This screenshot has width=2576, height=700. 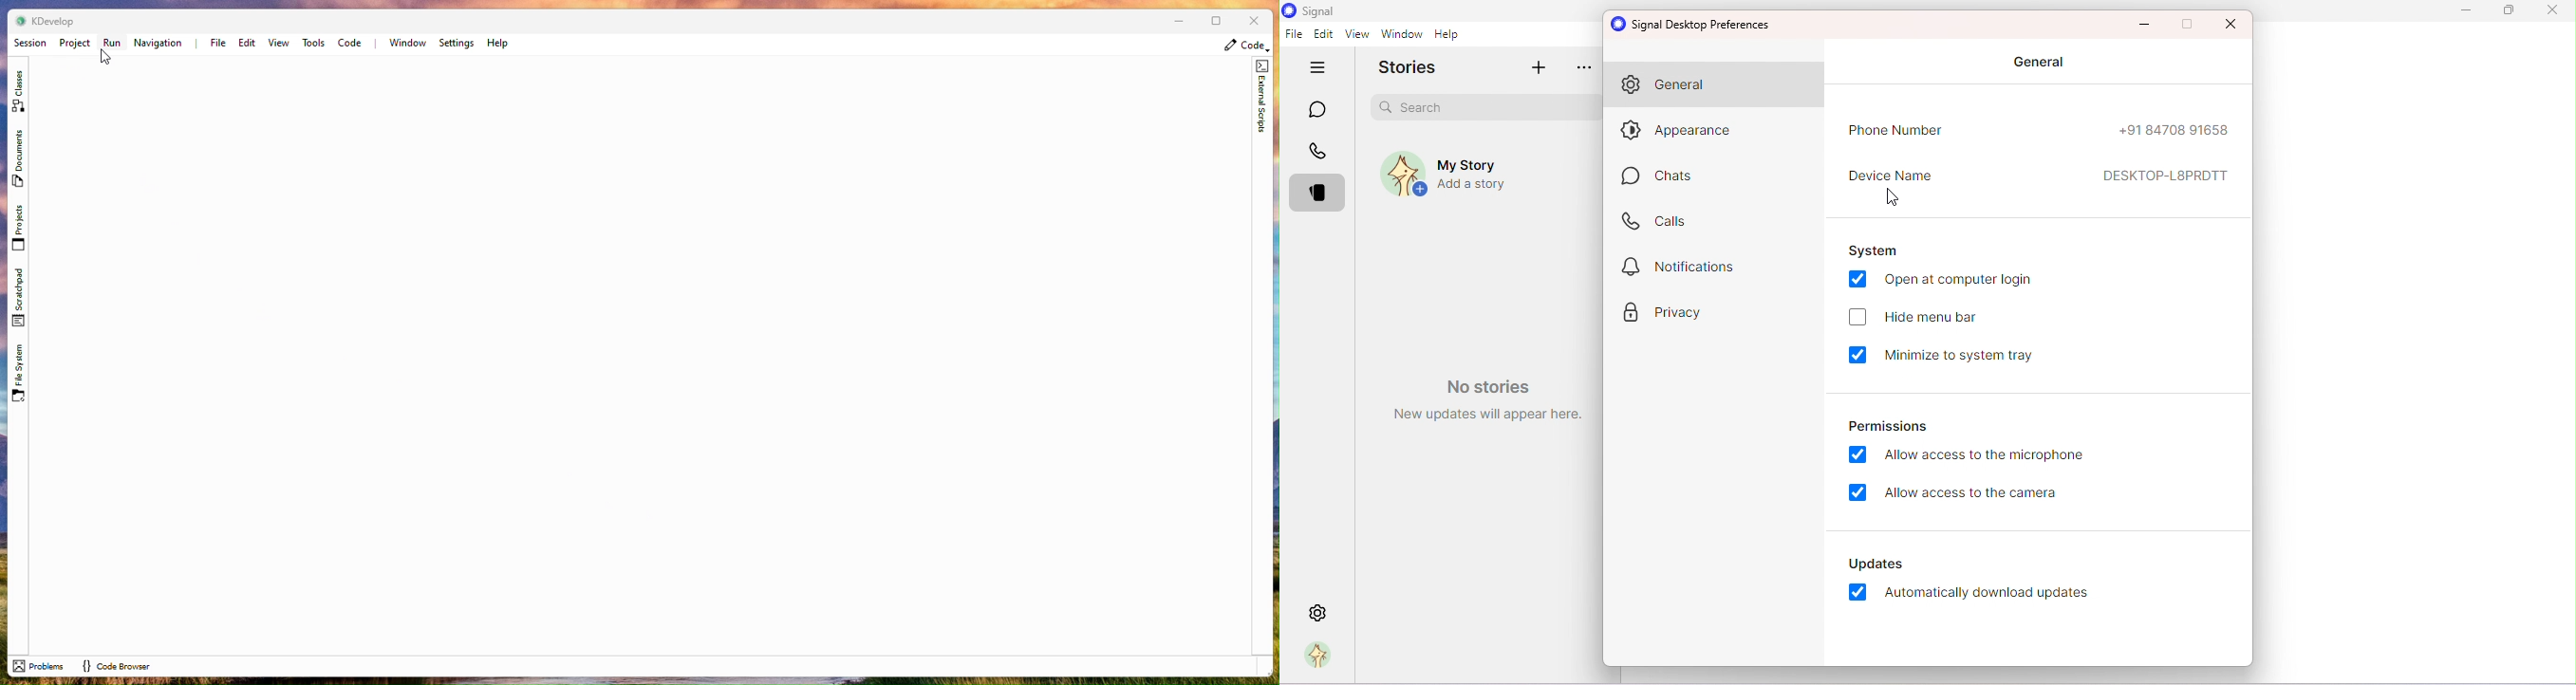 I want to click on Watermark- No stories, so click(x=1486, y=398).